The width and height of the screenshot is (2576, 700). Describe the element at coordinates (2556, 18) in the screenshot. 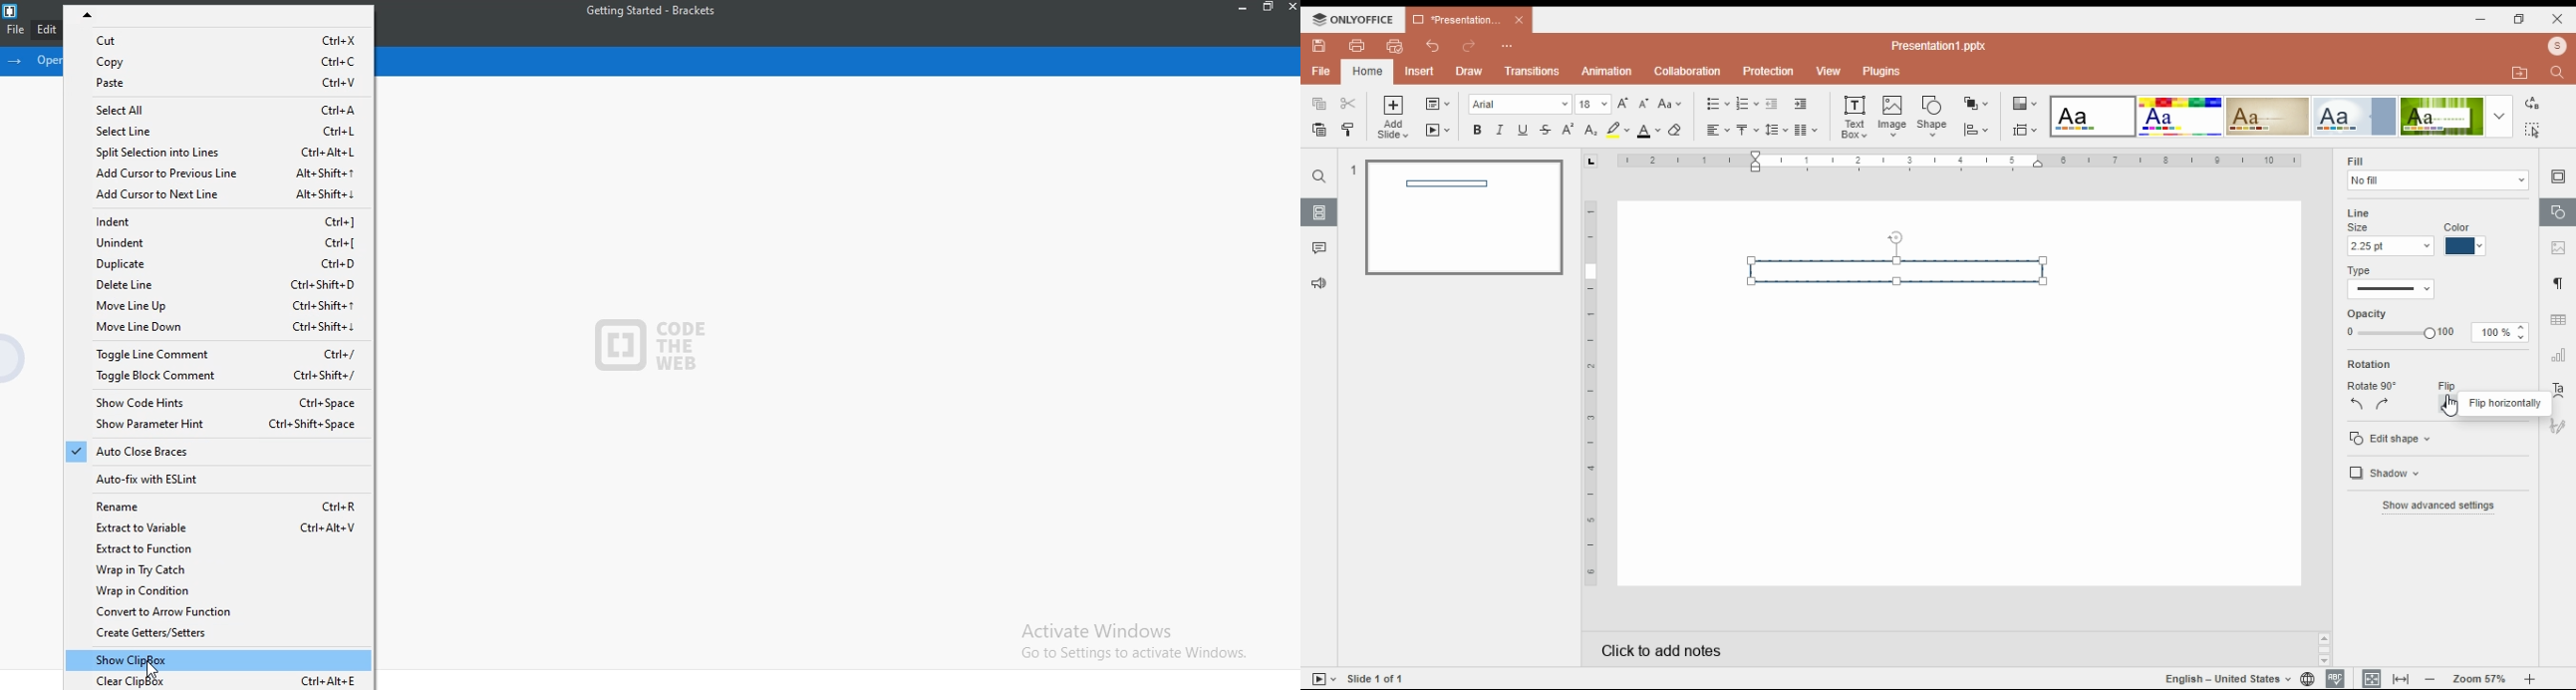

I see `close window` at that location.